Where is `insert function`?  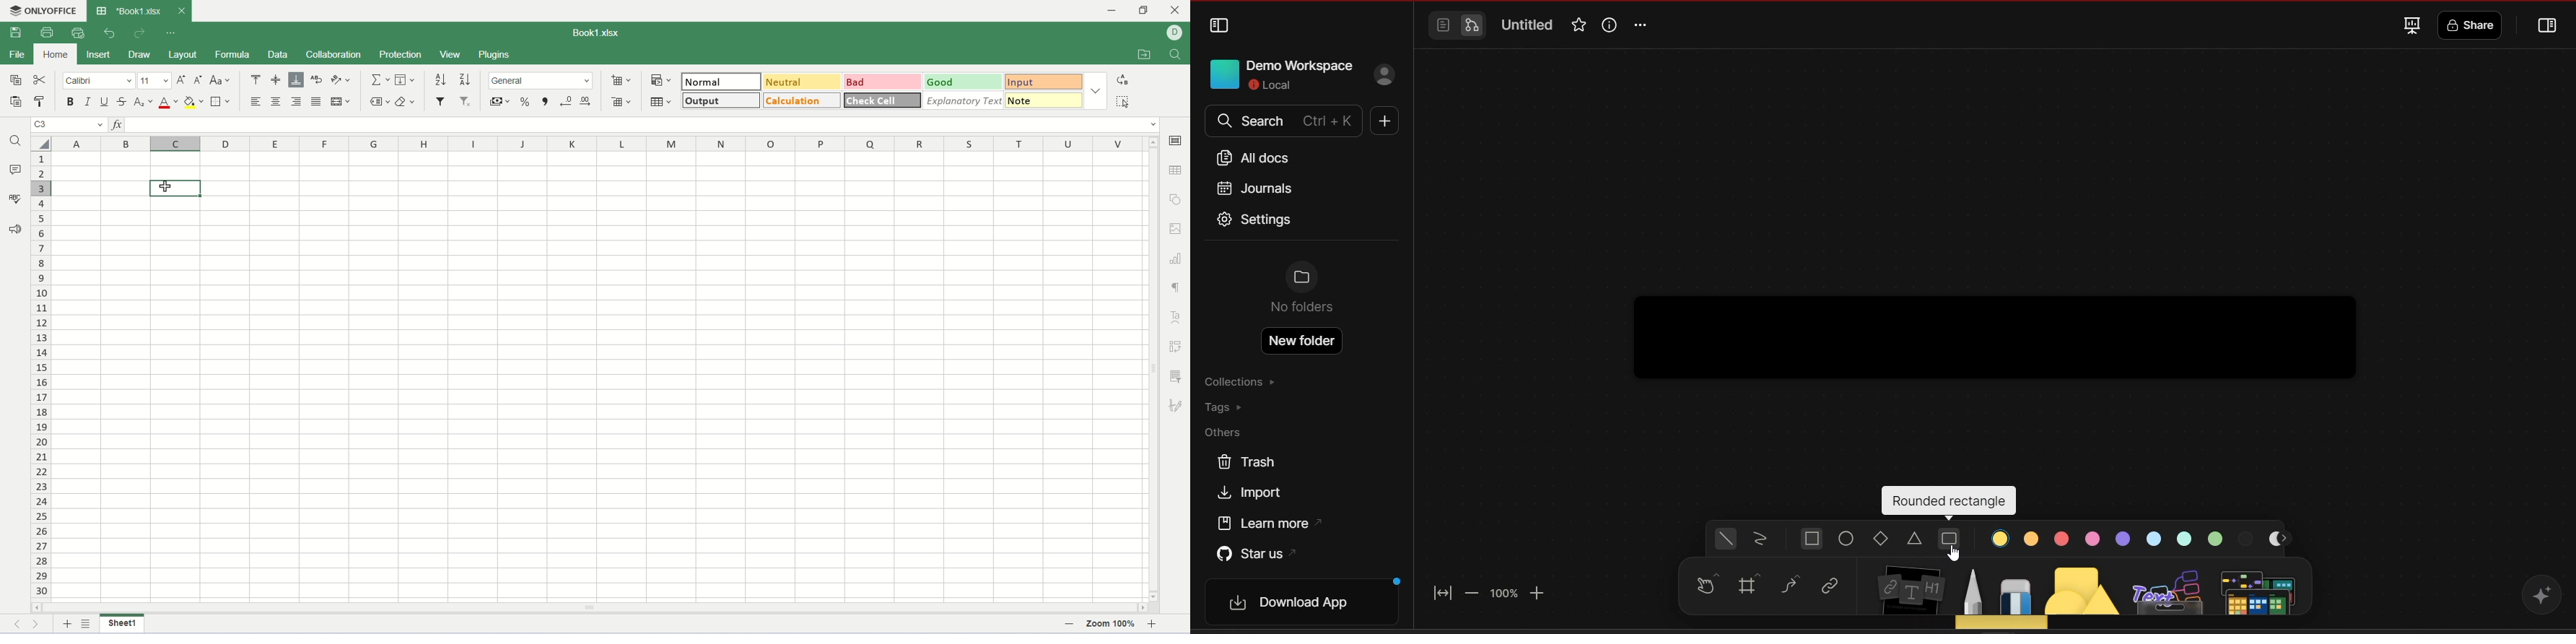
insert function is located at coordinates (117, 124).